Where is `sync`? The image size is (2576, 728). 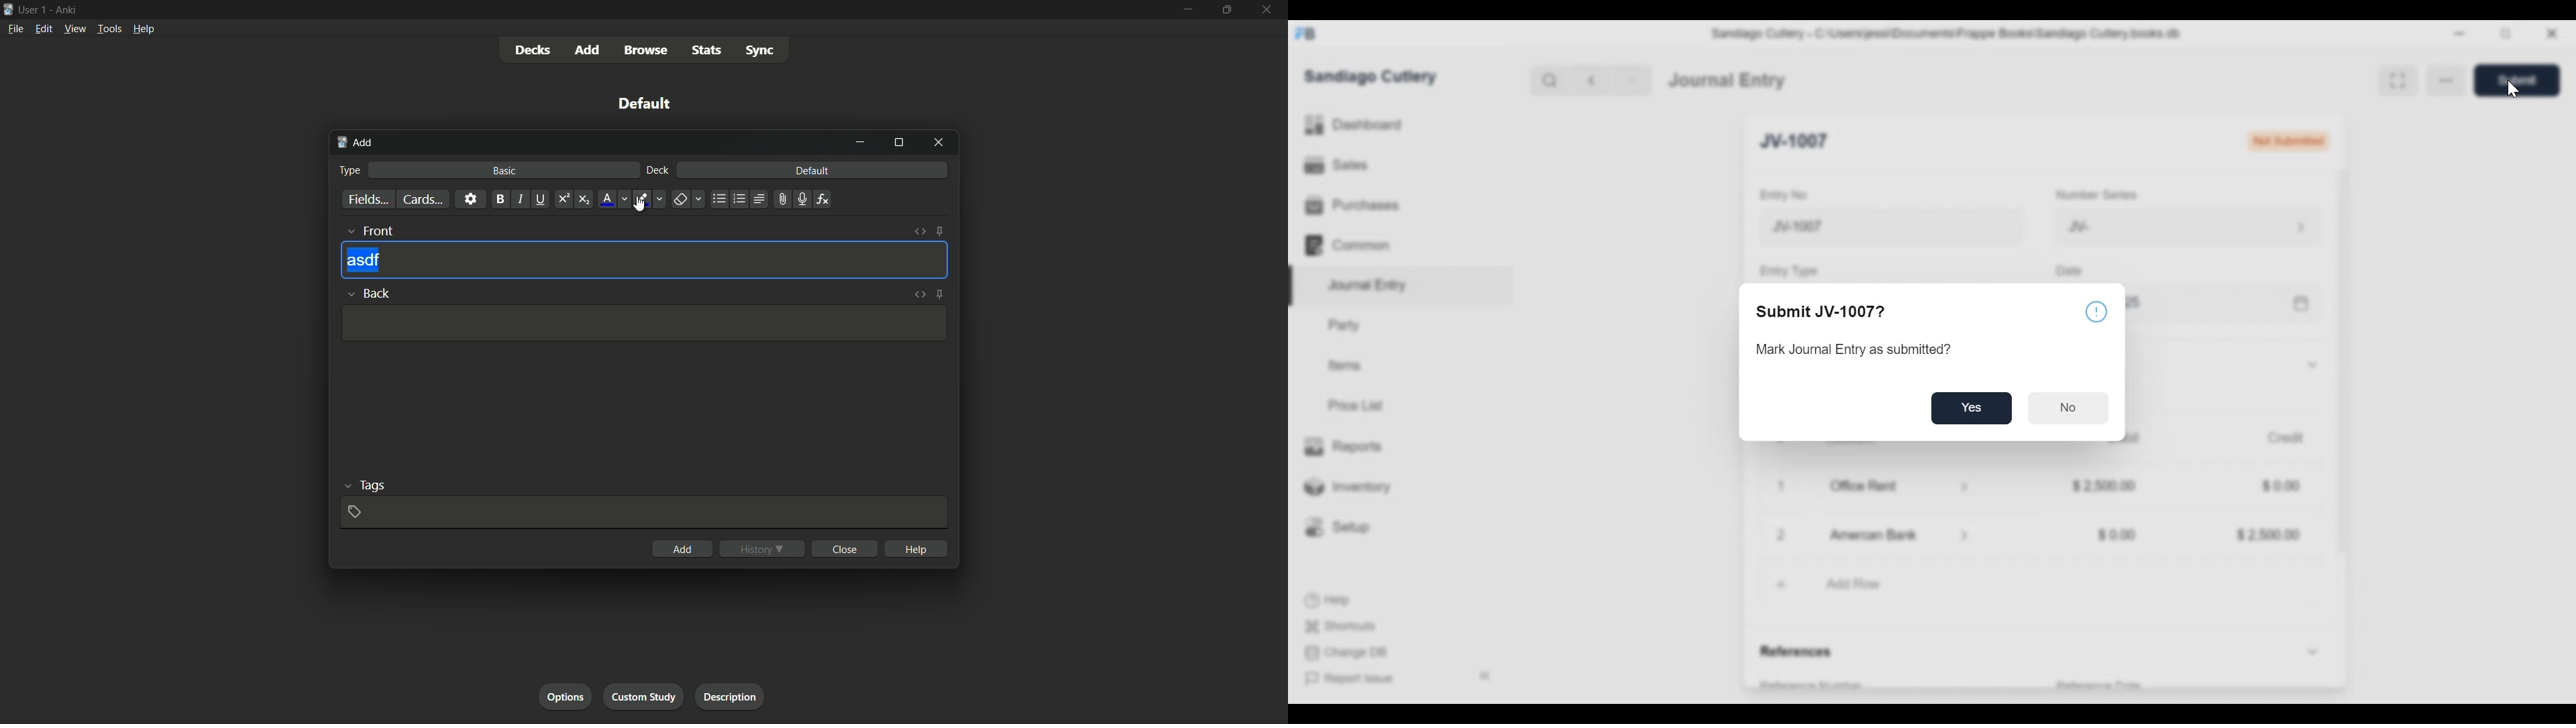 sync is located at coordinates (760, 50).